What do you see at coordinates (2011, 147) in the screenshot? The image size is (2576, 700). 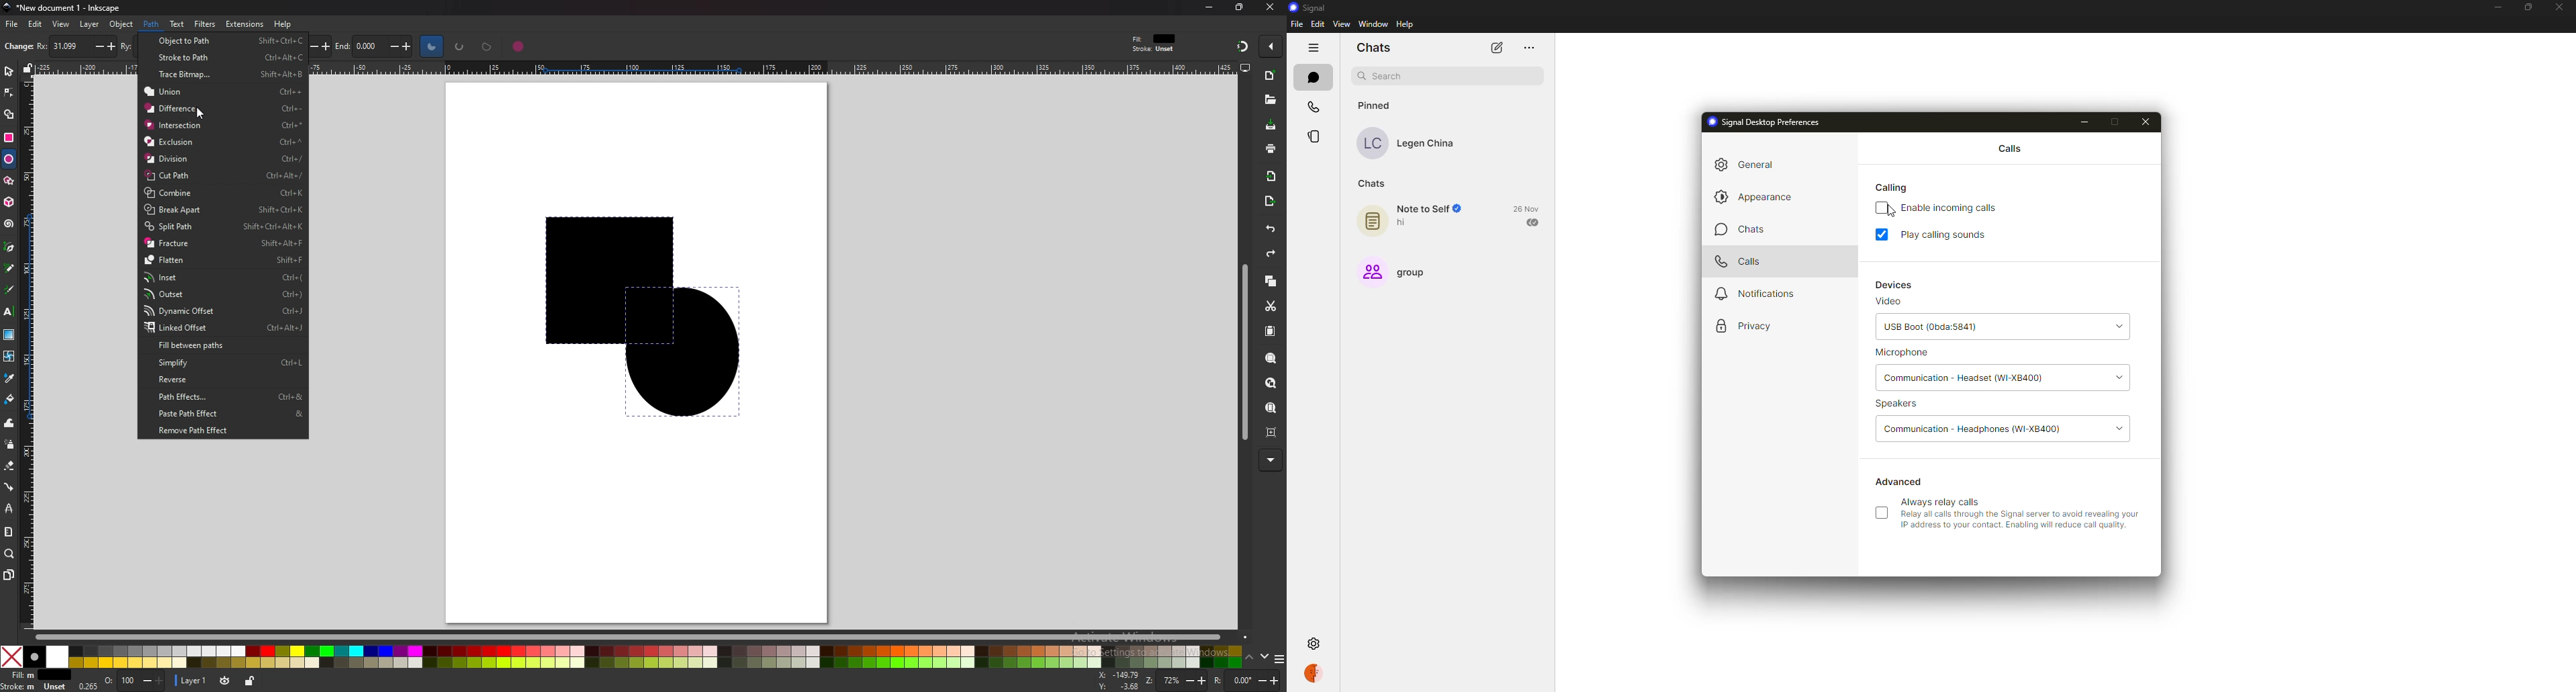 I see `calls` at bounding box center [2011, 147].